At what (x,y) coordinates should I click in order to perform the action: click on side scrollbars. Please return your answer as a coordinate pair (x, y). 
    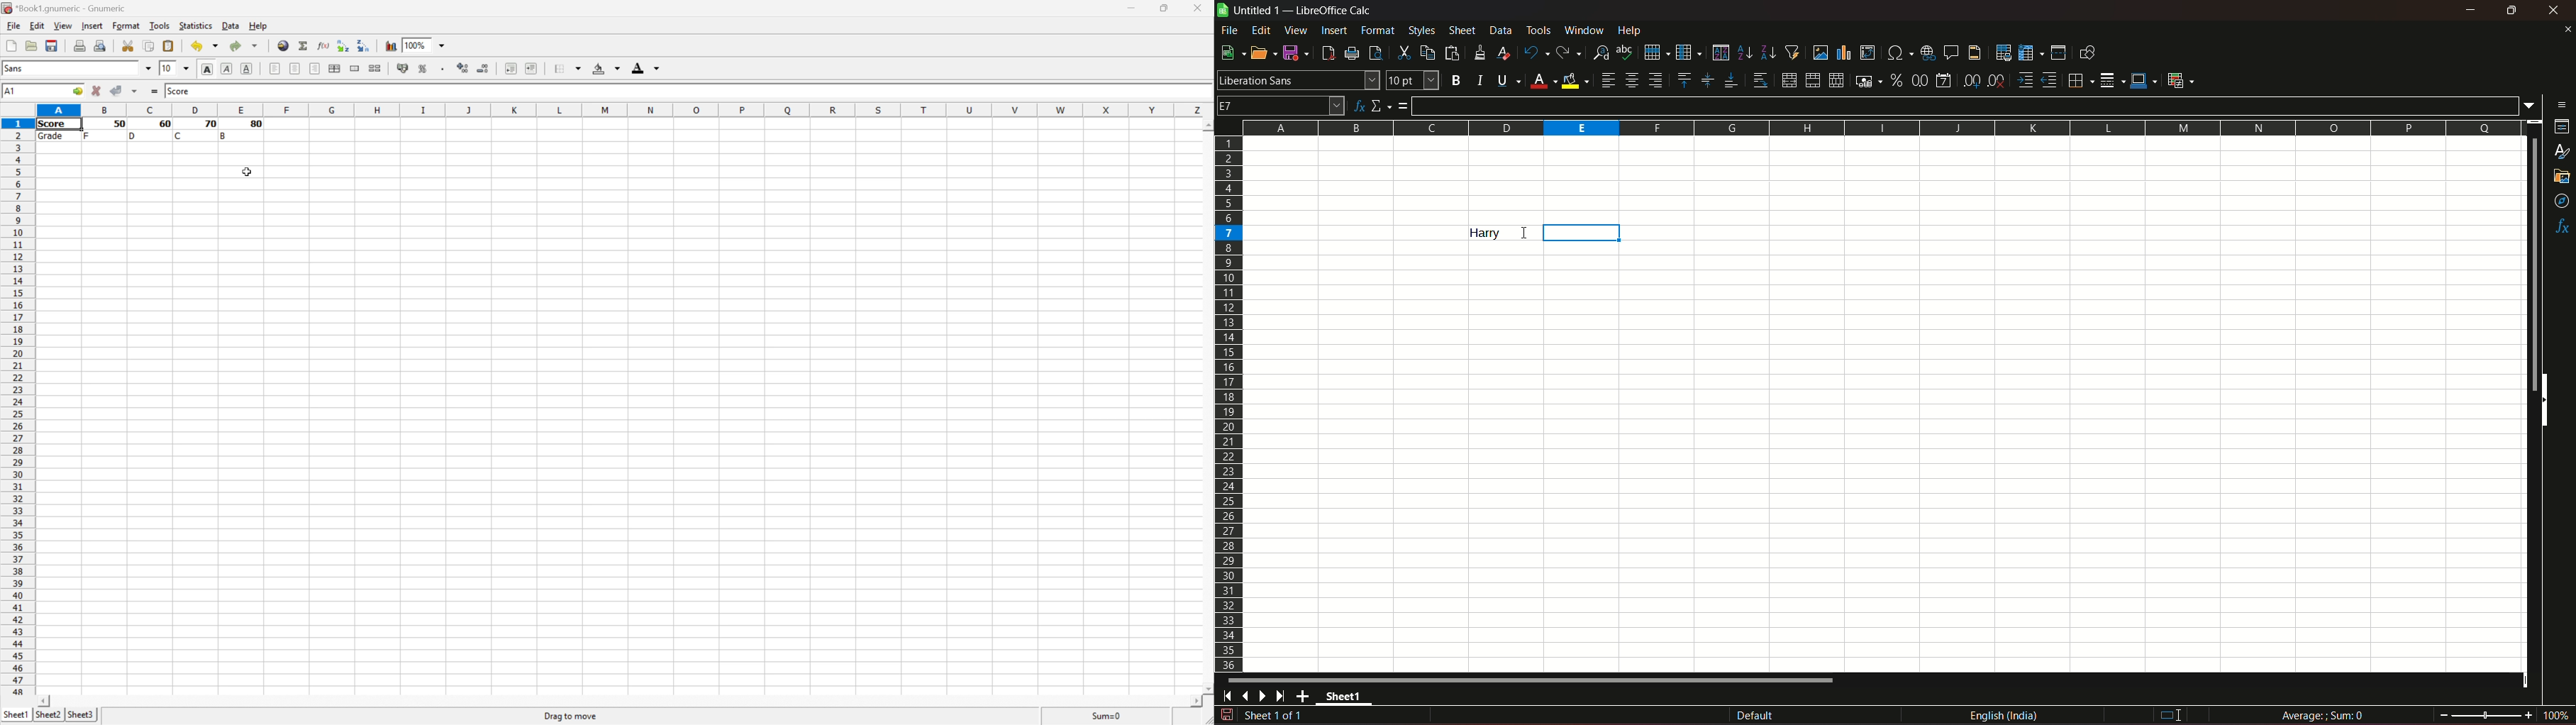
    Looking at the image, I should click on (2544, 400).